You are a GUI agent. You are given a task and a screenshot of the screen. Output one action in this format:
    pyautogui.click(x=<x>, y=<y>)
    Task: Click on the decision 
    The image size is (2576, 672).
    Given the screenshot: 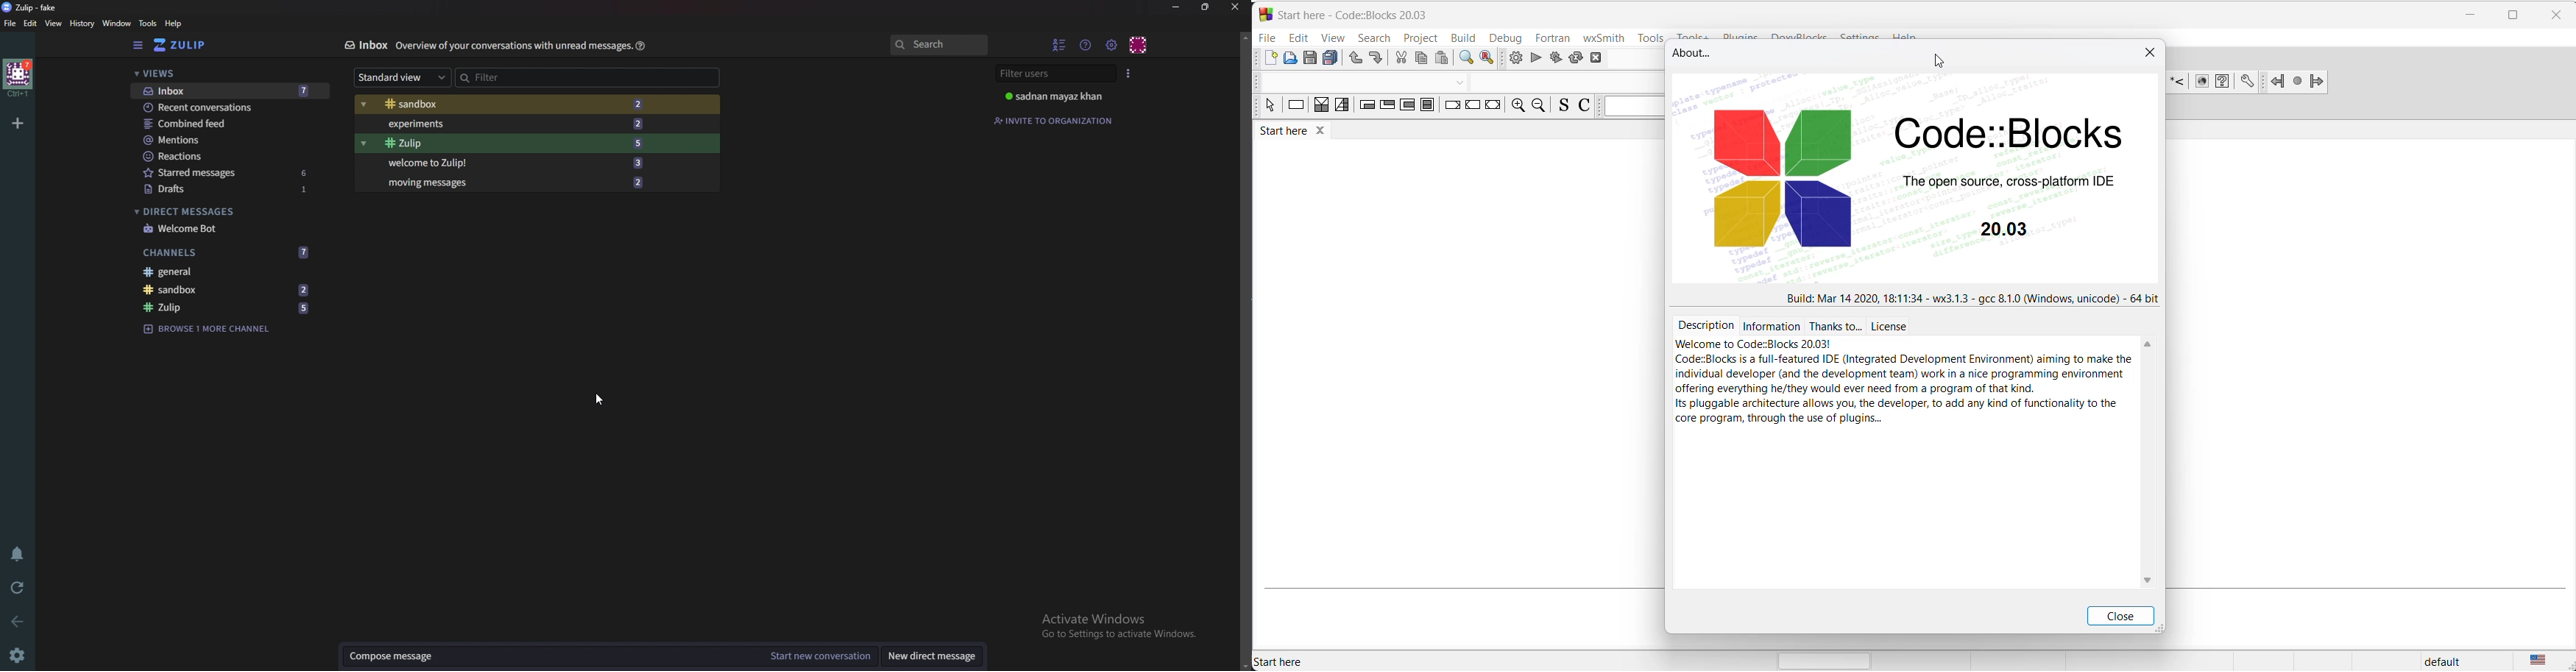 What is the action you would take?
    pyautogui.click(x=1320, y=106)
    